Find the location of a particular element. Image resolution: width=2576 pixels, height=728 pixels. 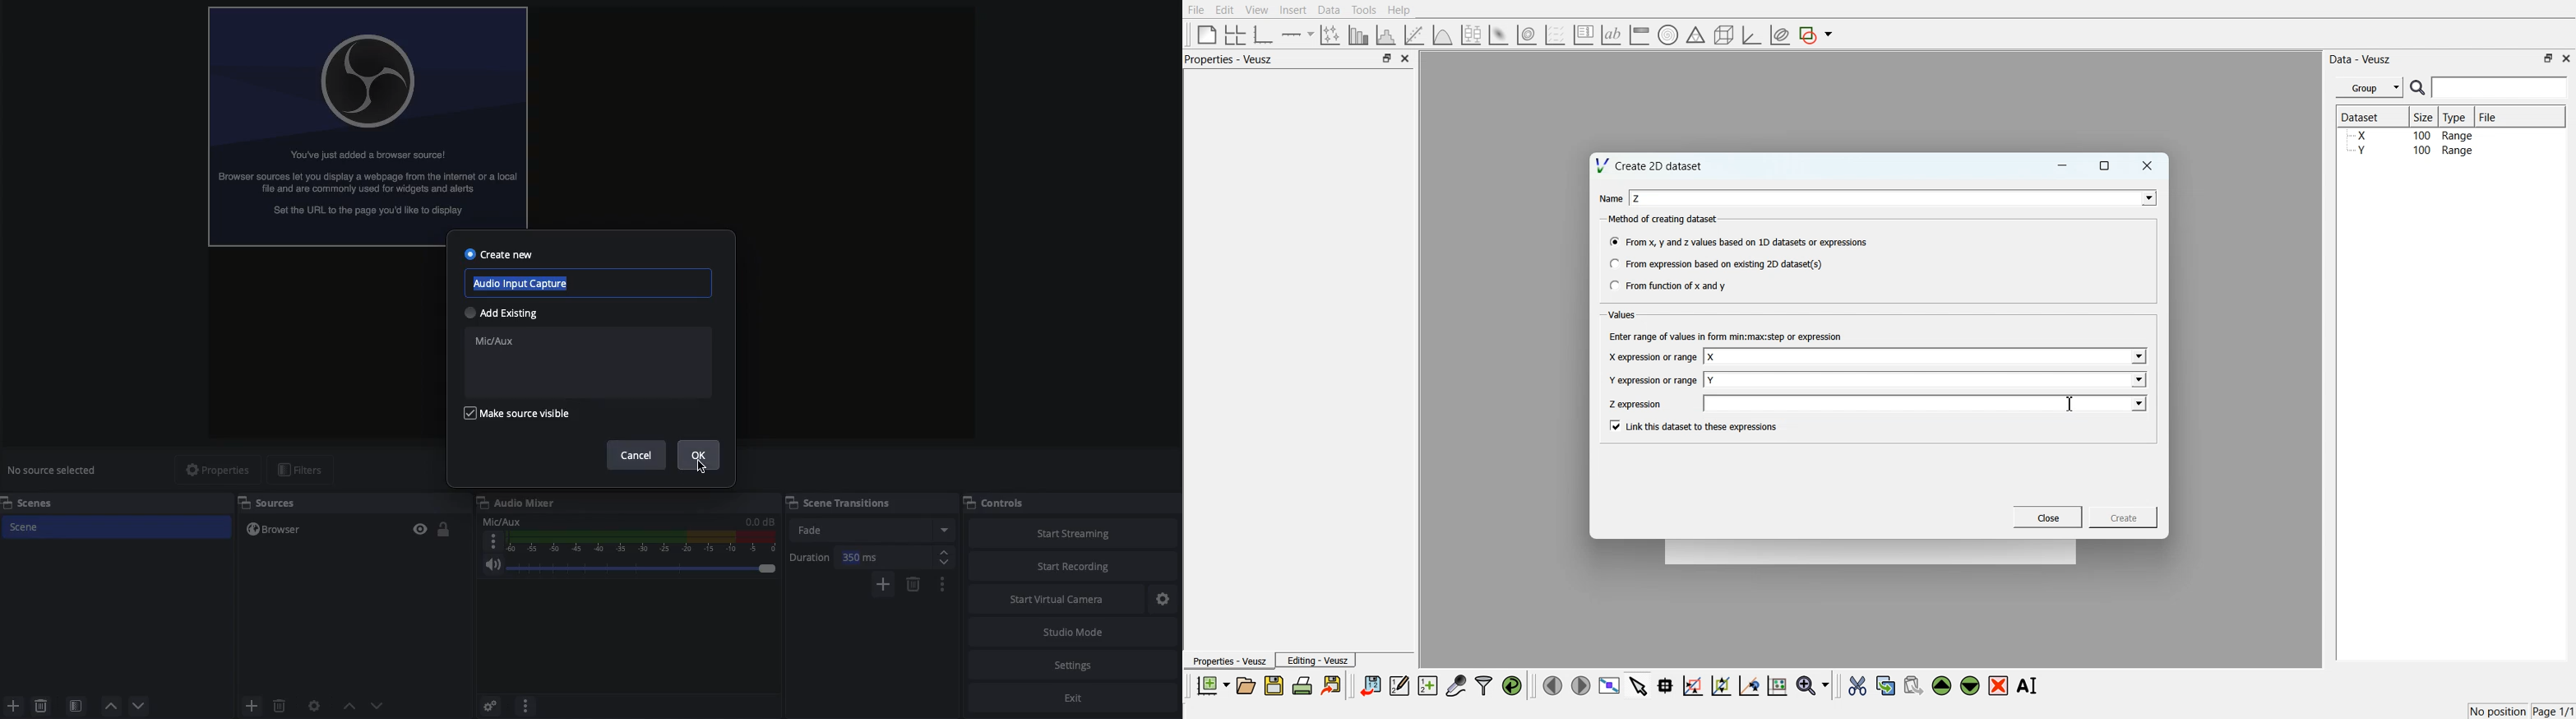

Scenes is located at coordinates (39, 503).